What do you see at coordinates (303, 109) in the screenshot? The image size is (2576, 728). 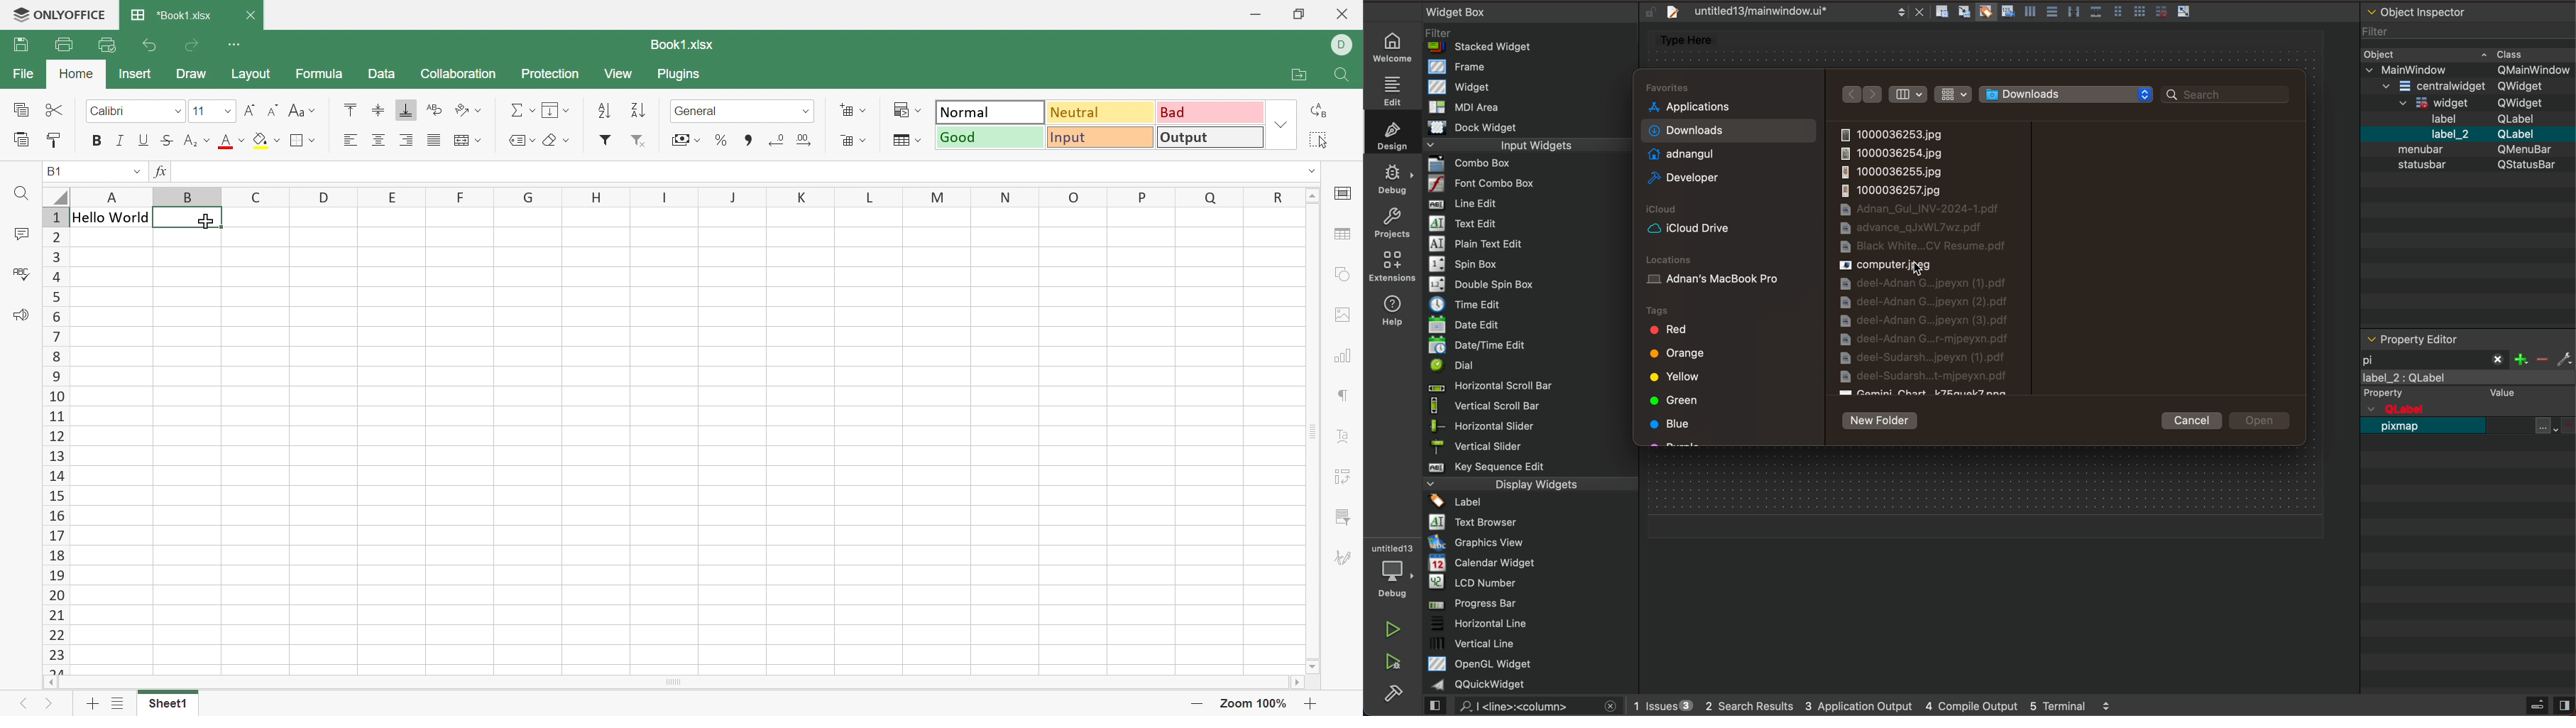 I see `Change case` at bounding box center [303, 109].